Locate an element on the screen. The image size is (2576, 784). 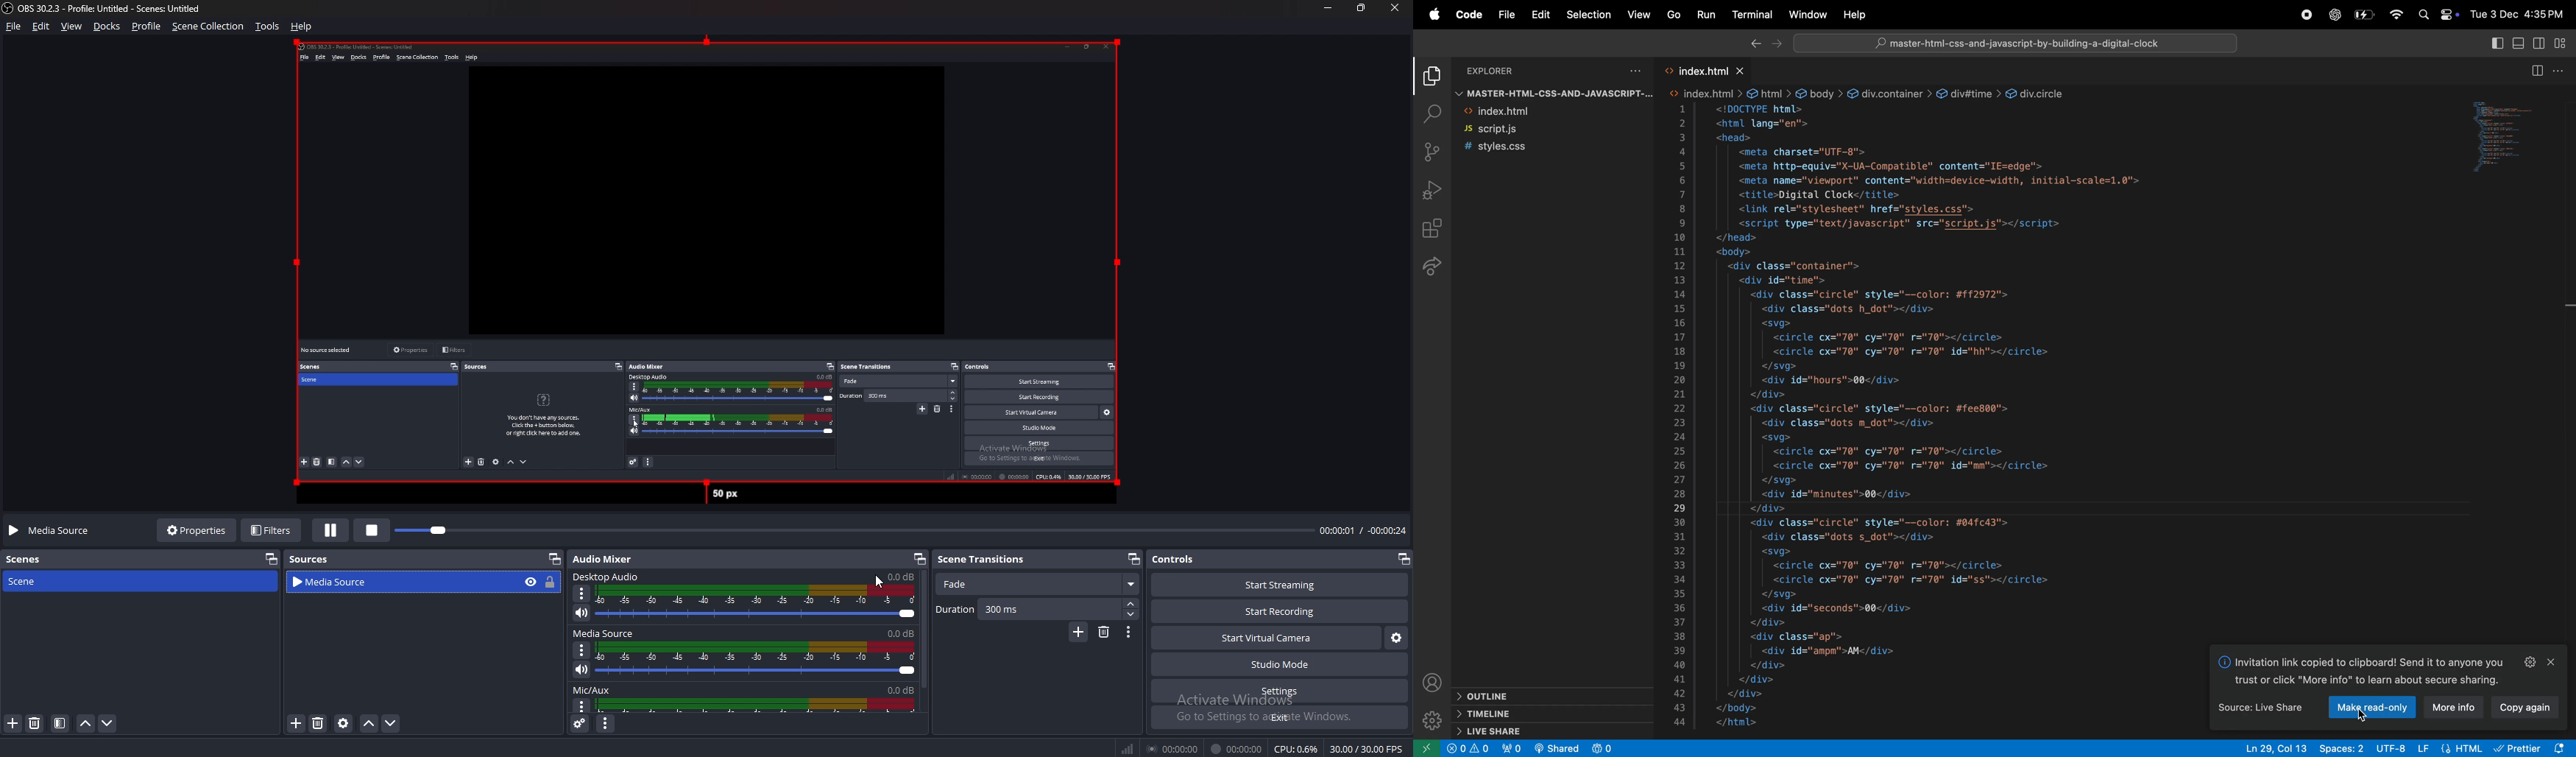
Scene collection is located at coordinates (208, 26).